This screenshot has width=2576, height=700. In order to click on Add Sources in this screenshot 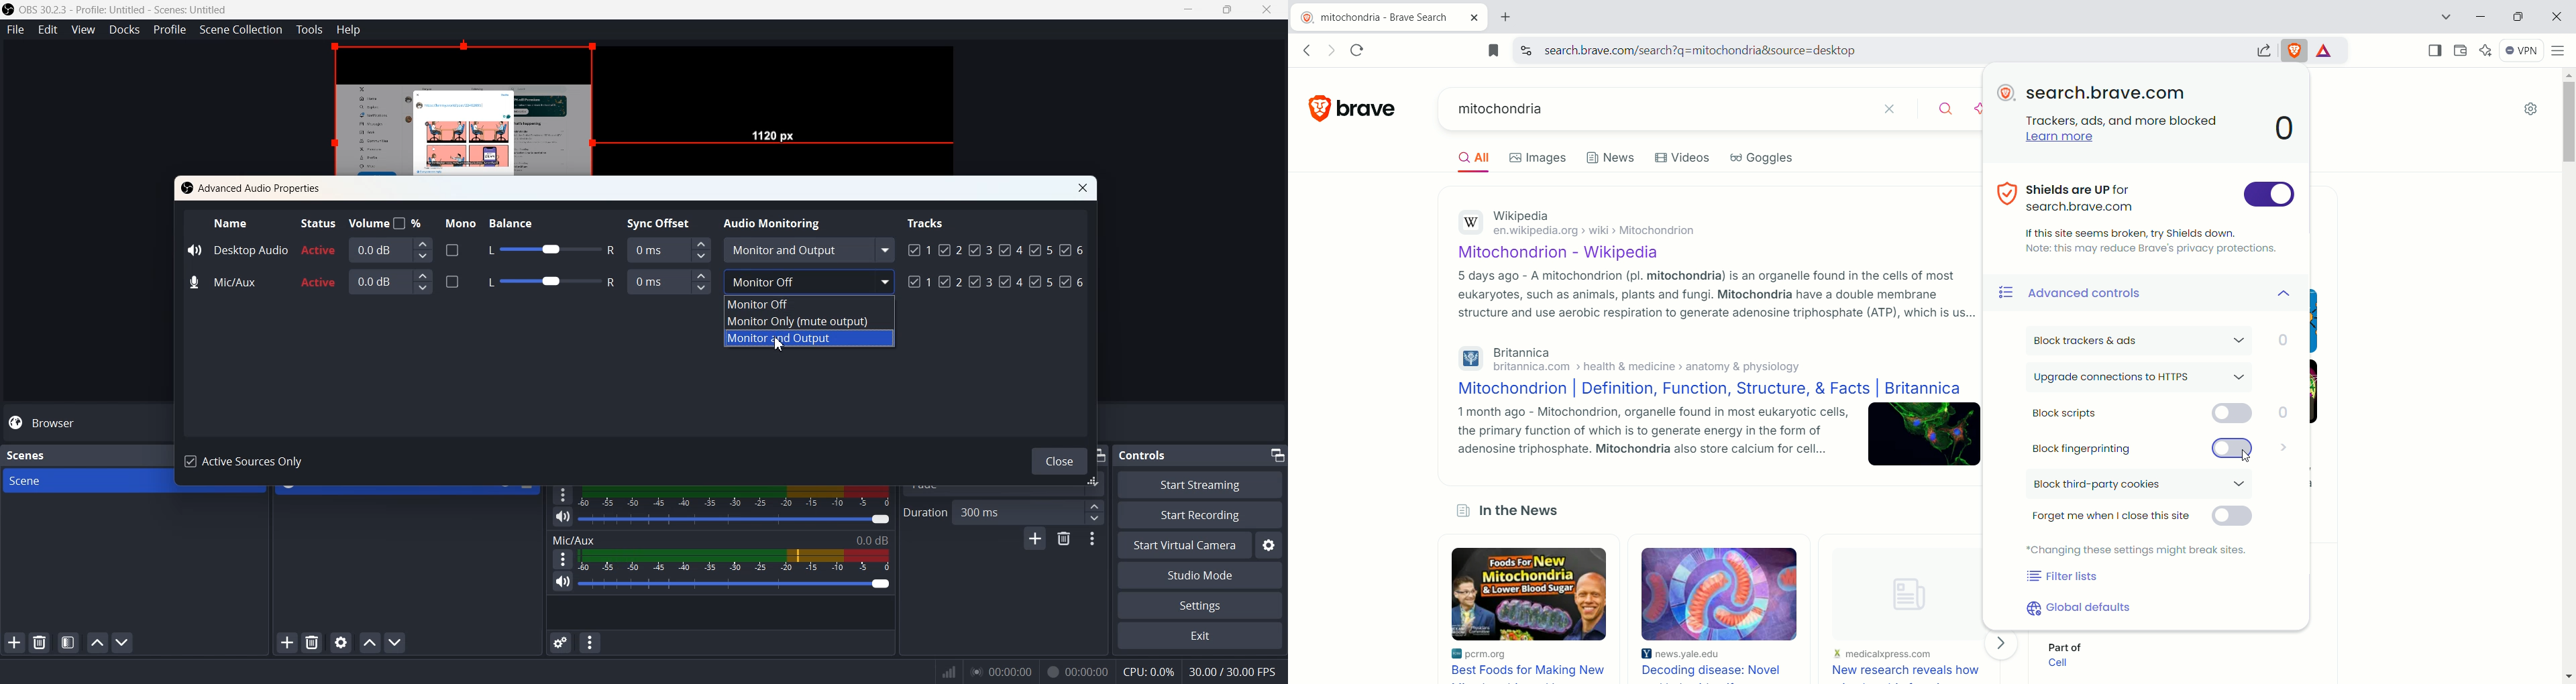, I will do `click(287, 642)`.